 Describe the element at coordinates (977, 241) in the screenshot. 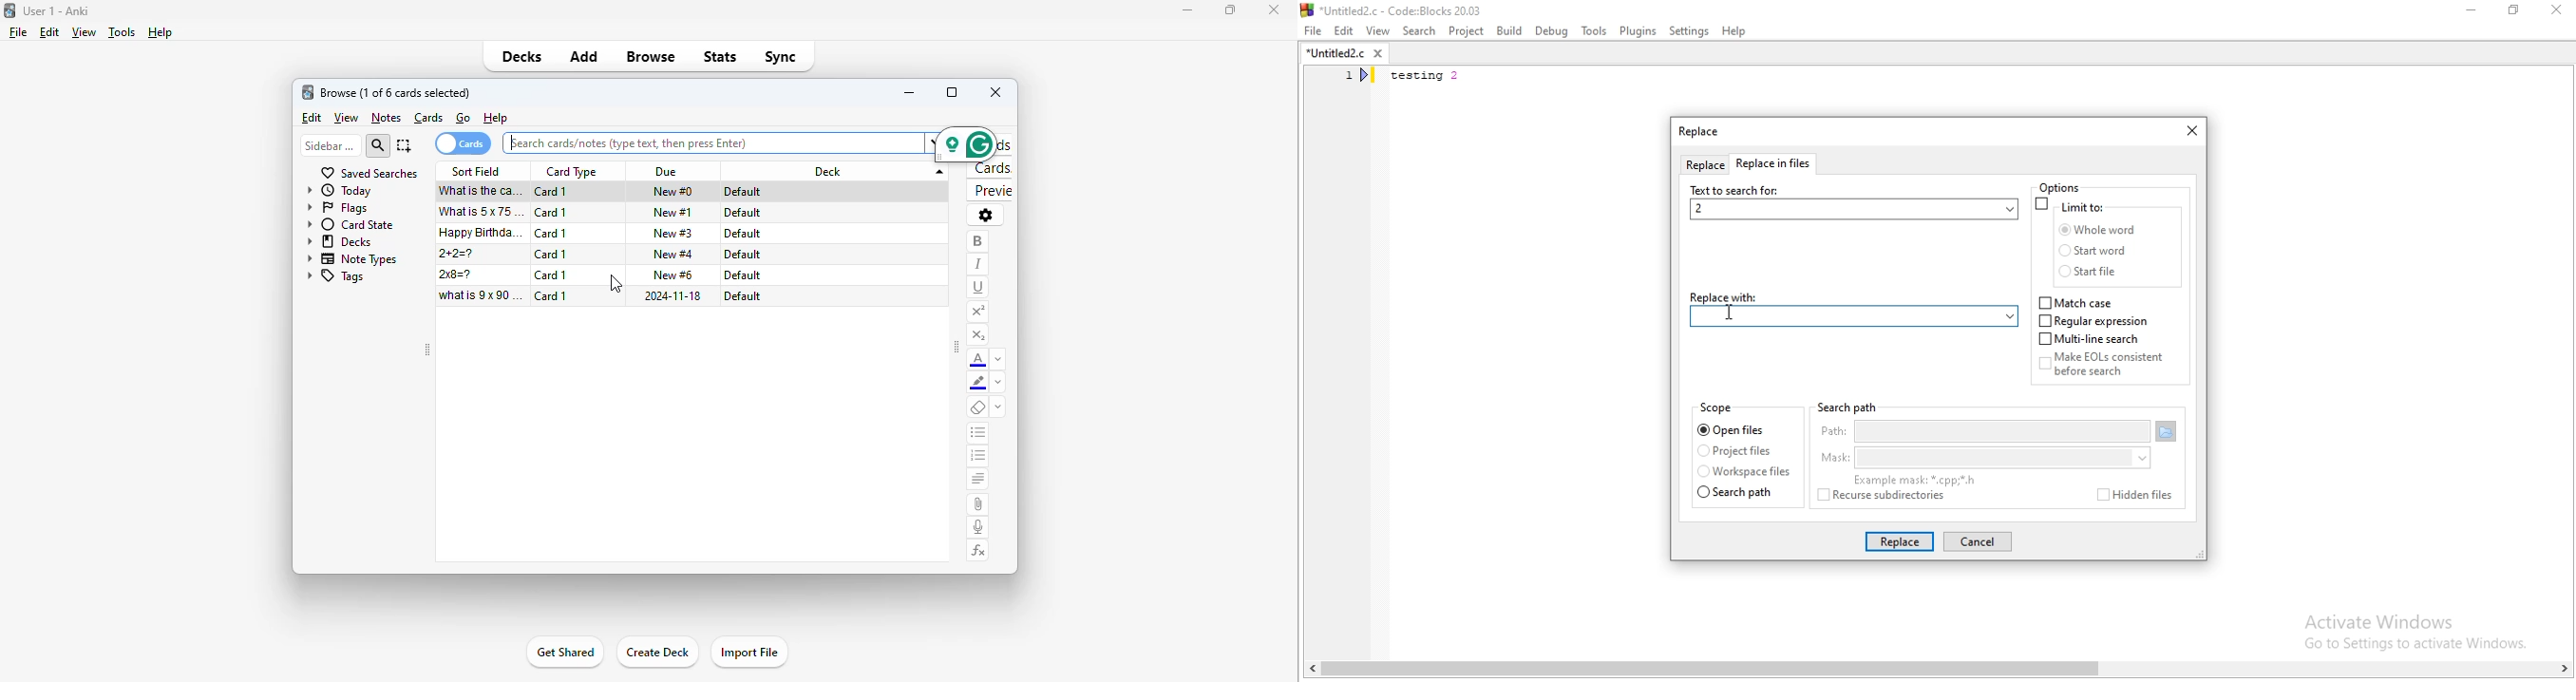

I see `bold` at that location.